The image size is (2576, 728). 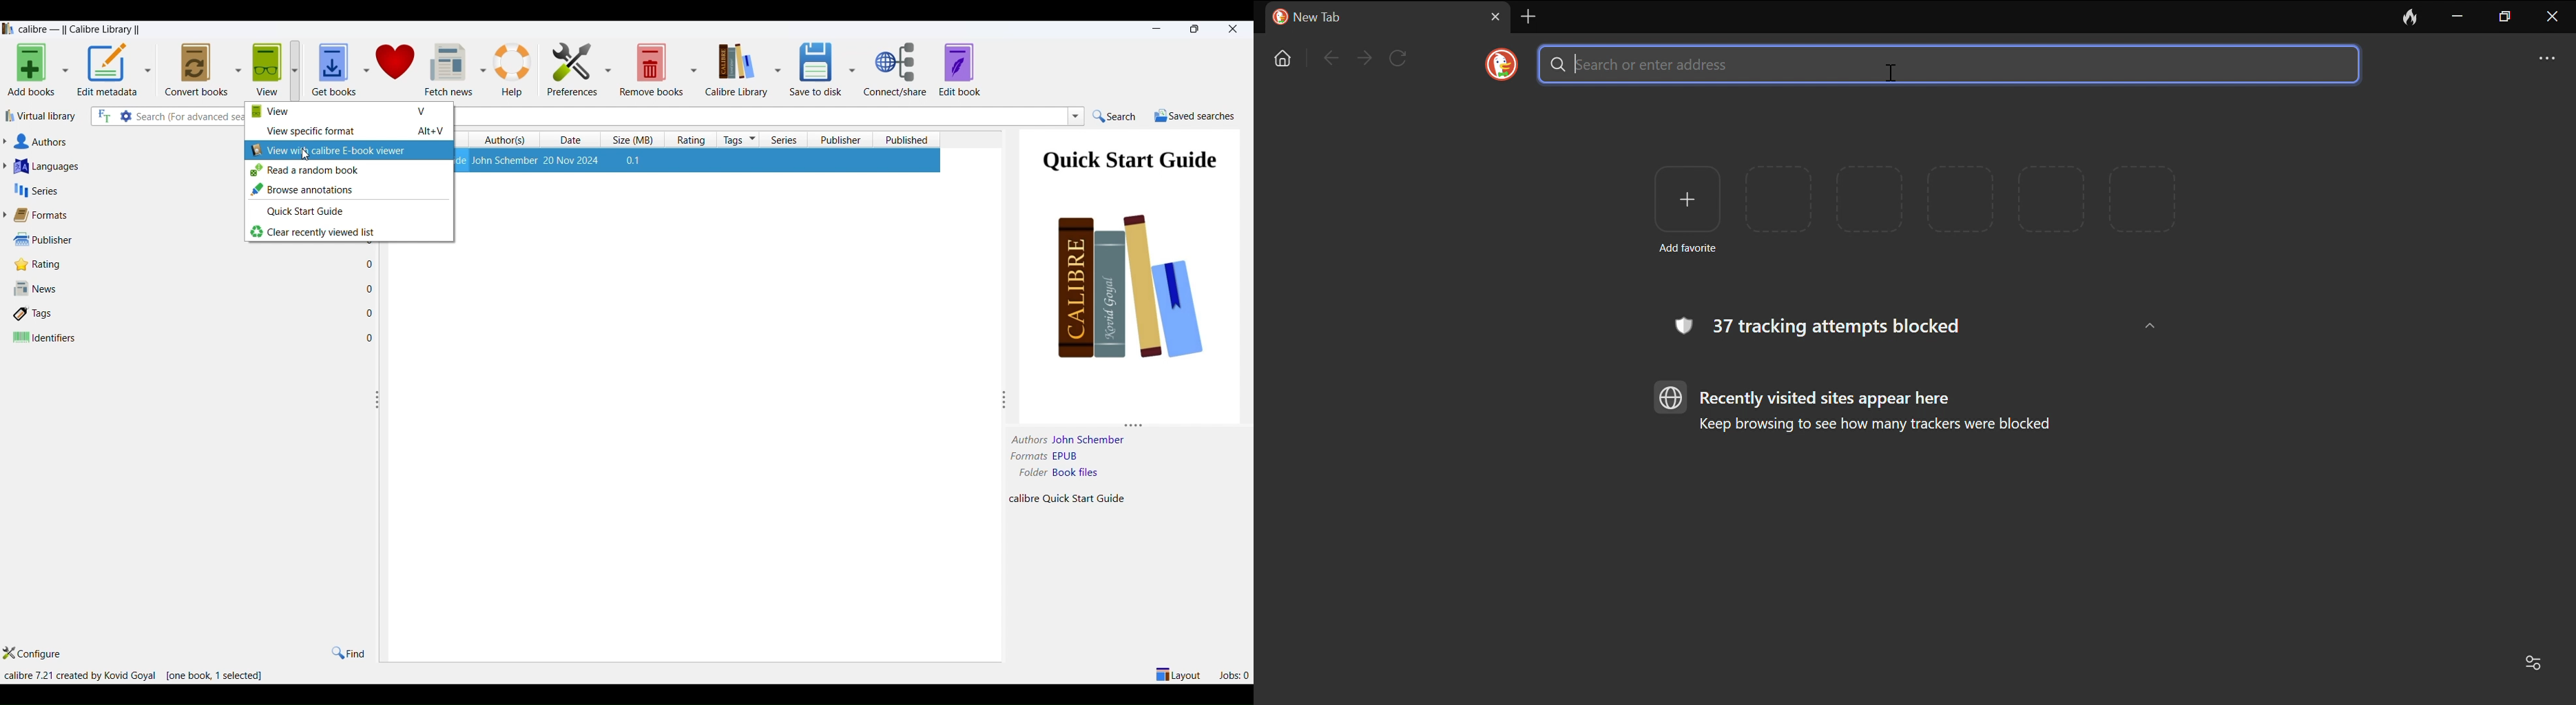 What do you see at coordinates (650, 70) in the screenshot?
I see `remove books` at bounding box center [650, 70].